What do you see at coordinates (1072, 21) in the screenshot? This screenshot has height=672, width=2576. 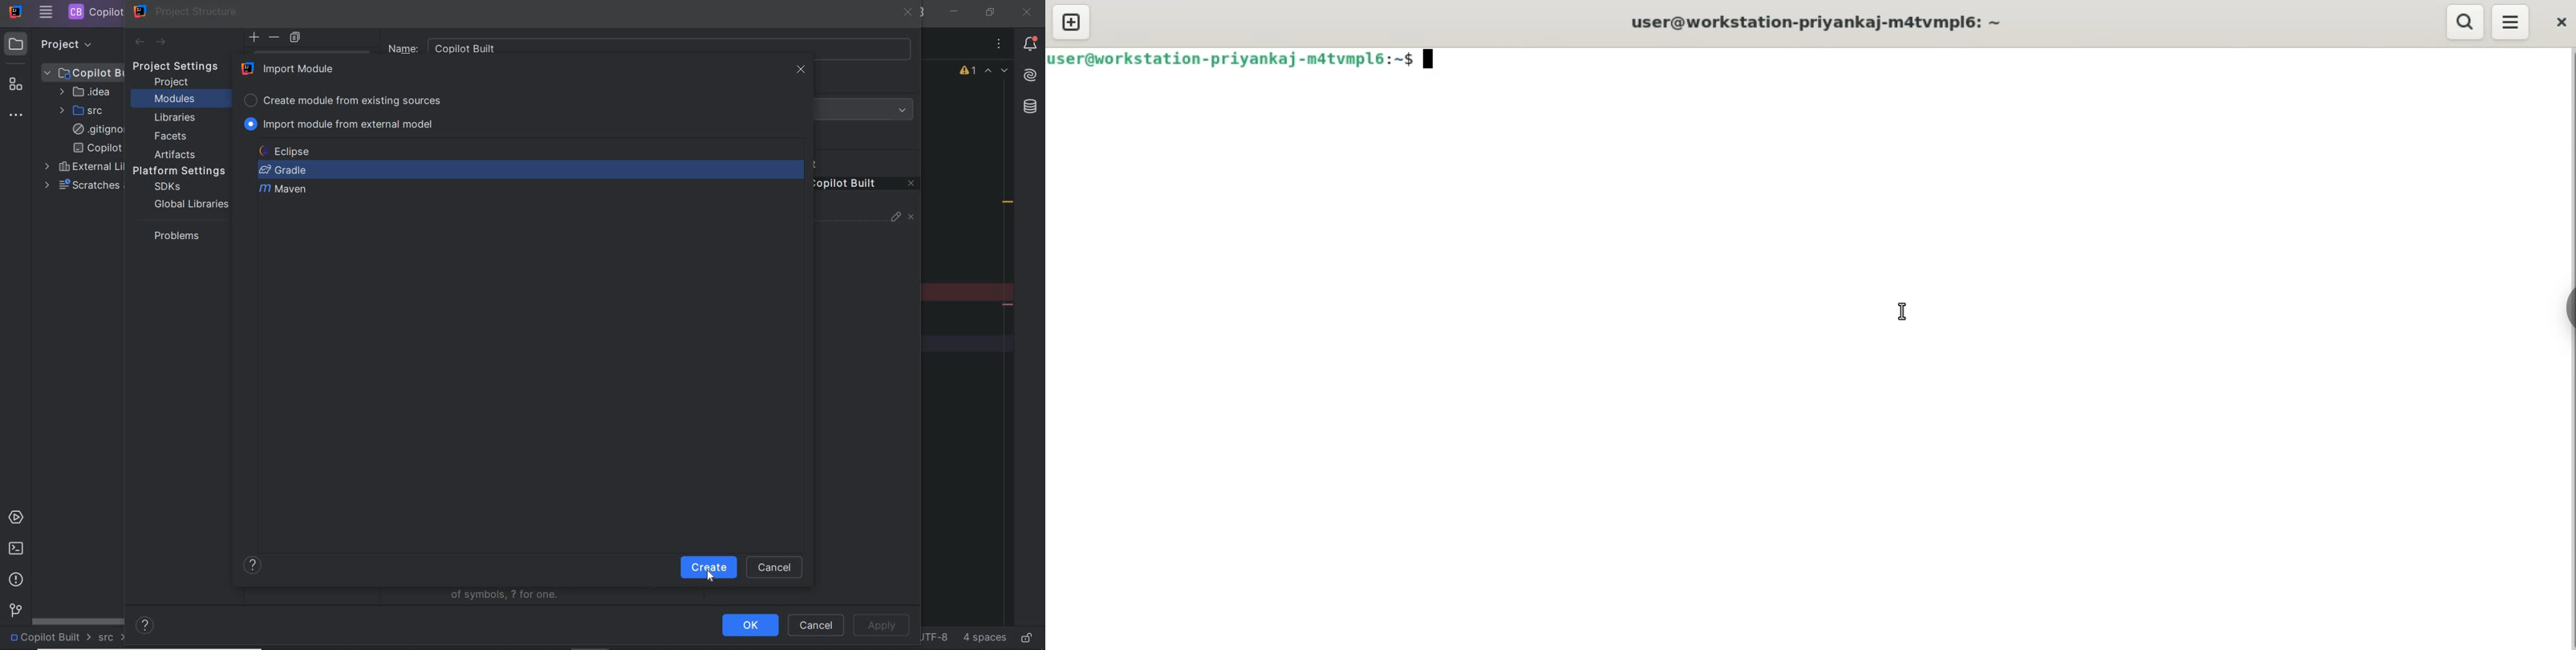 I see `new tab` at bounding box center [1072, 21].